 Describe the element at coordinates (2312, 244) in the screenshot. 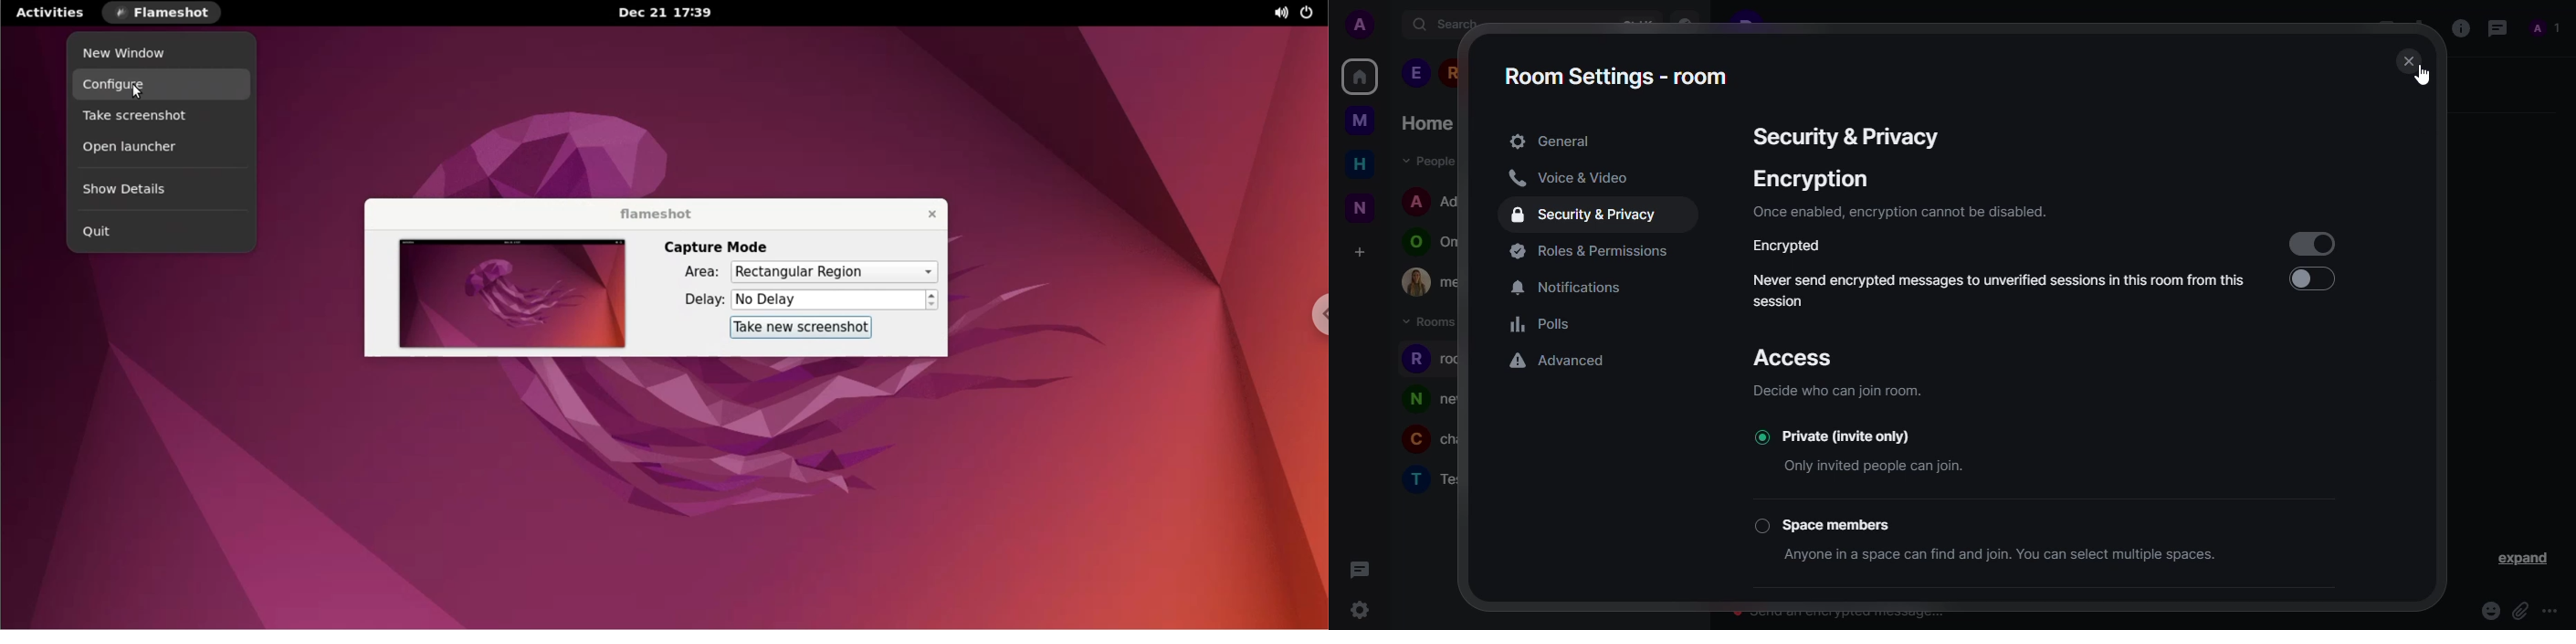

I see `enabled` at that location.